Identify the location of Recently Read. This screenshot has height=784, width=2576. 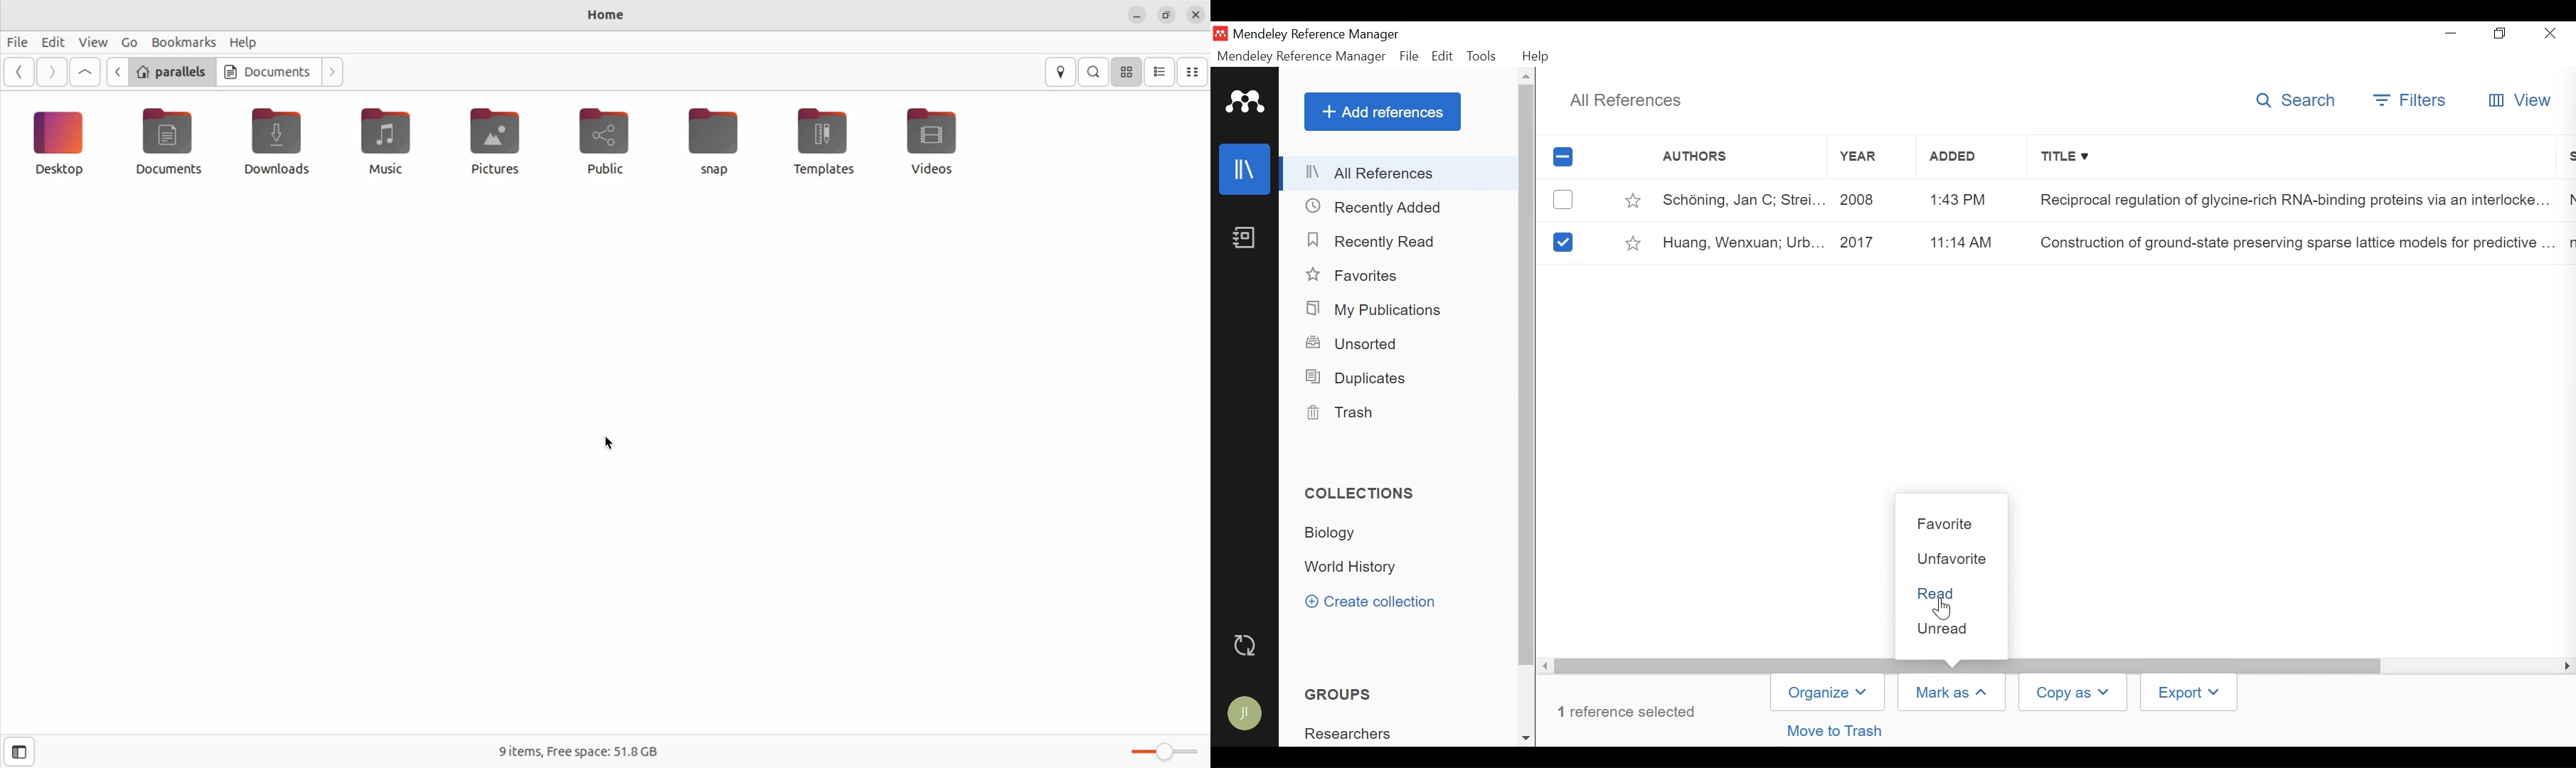
(1373, 240).